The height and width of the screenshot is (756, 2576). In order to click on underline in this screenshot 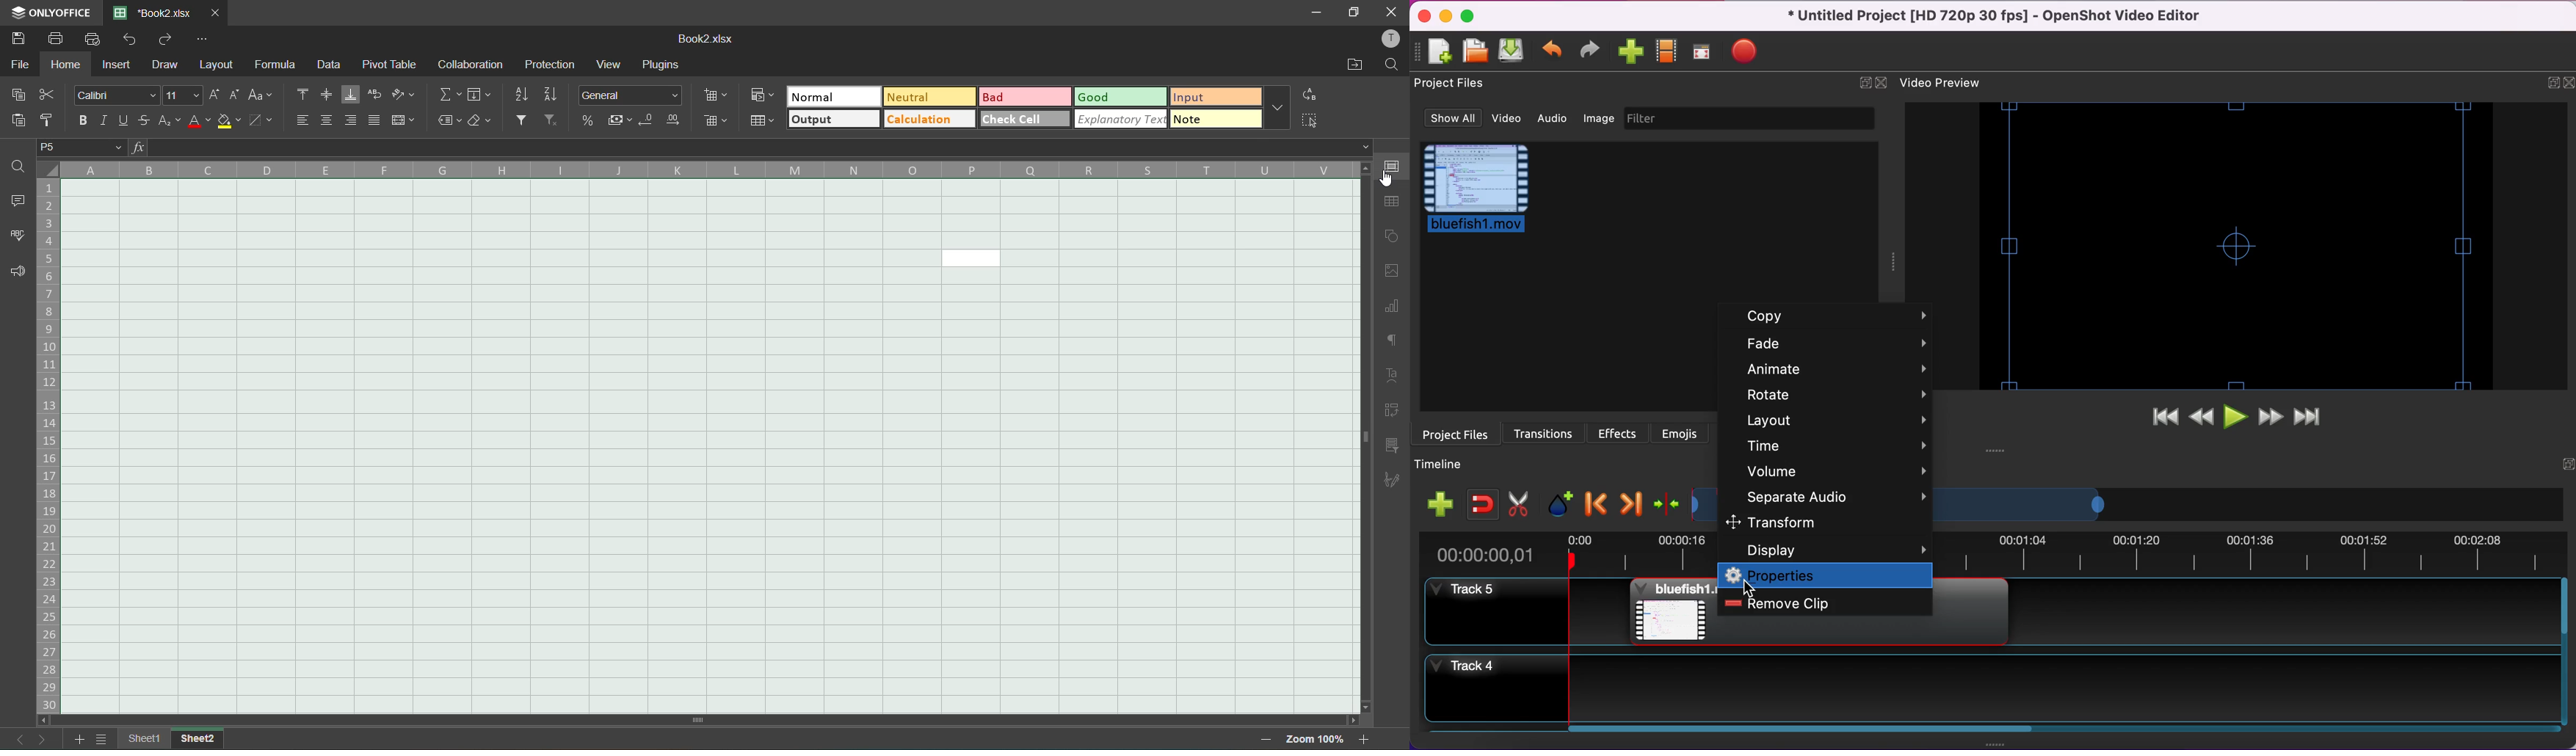, I will do `click(123, 119)`.